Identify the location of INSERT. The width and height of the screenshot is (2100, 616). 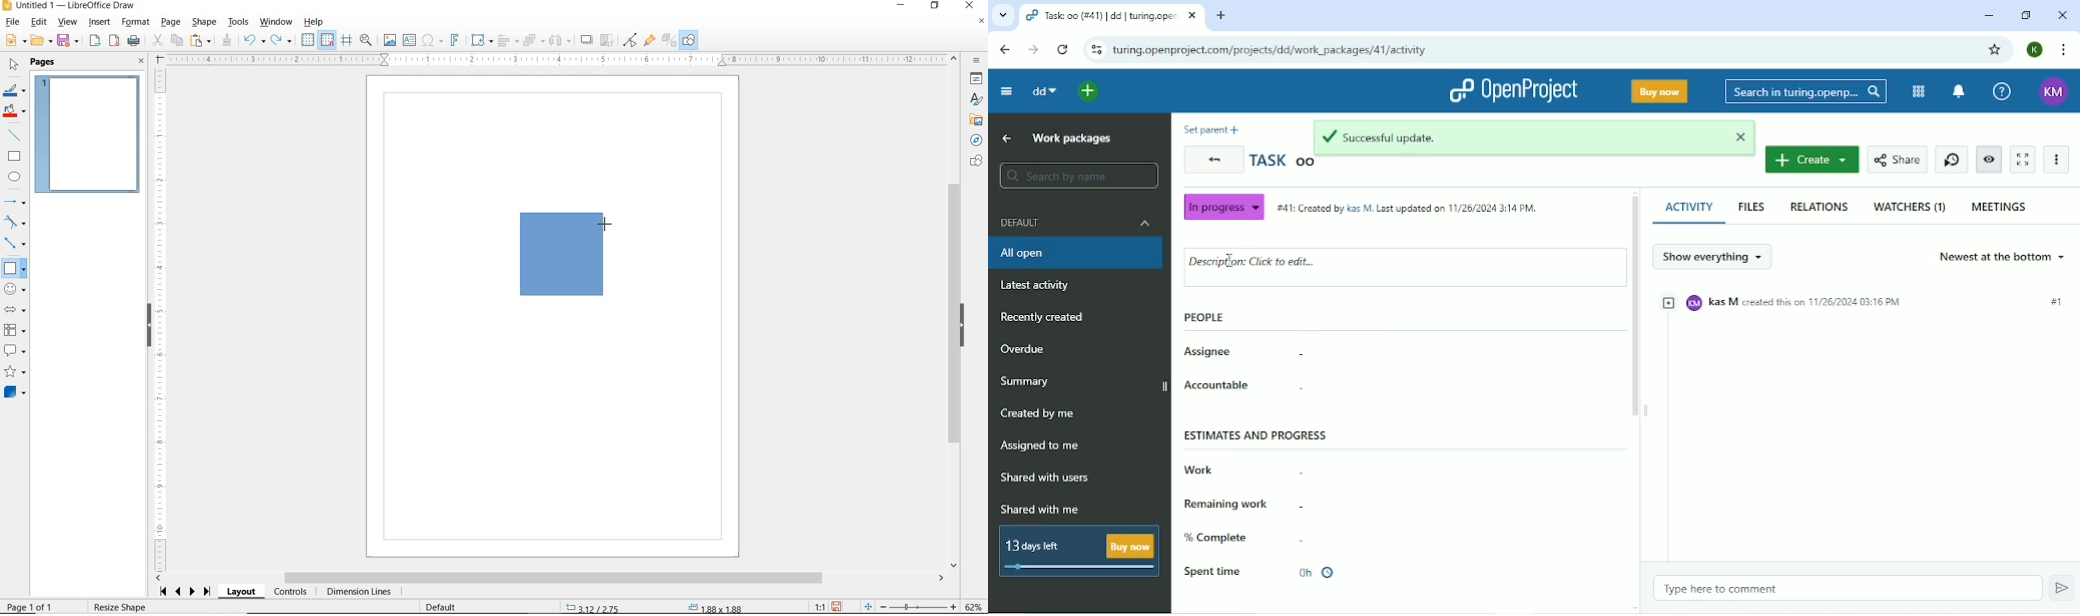
(100, 23).